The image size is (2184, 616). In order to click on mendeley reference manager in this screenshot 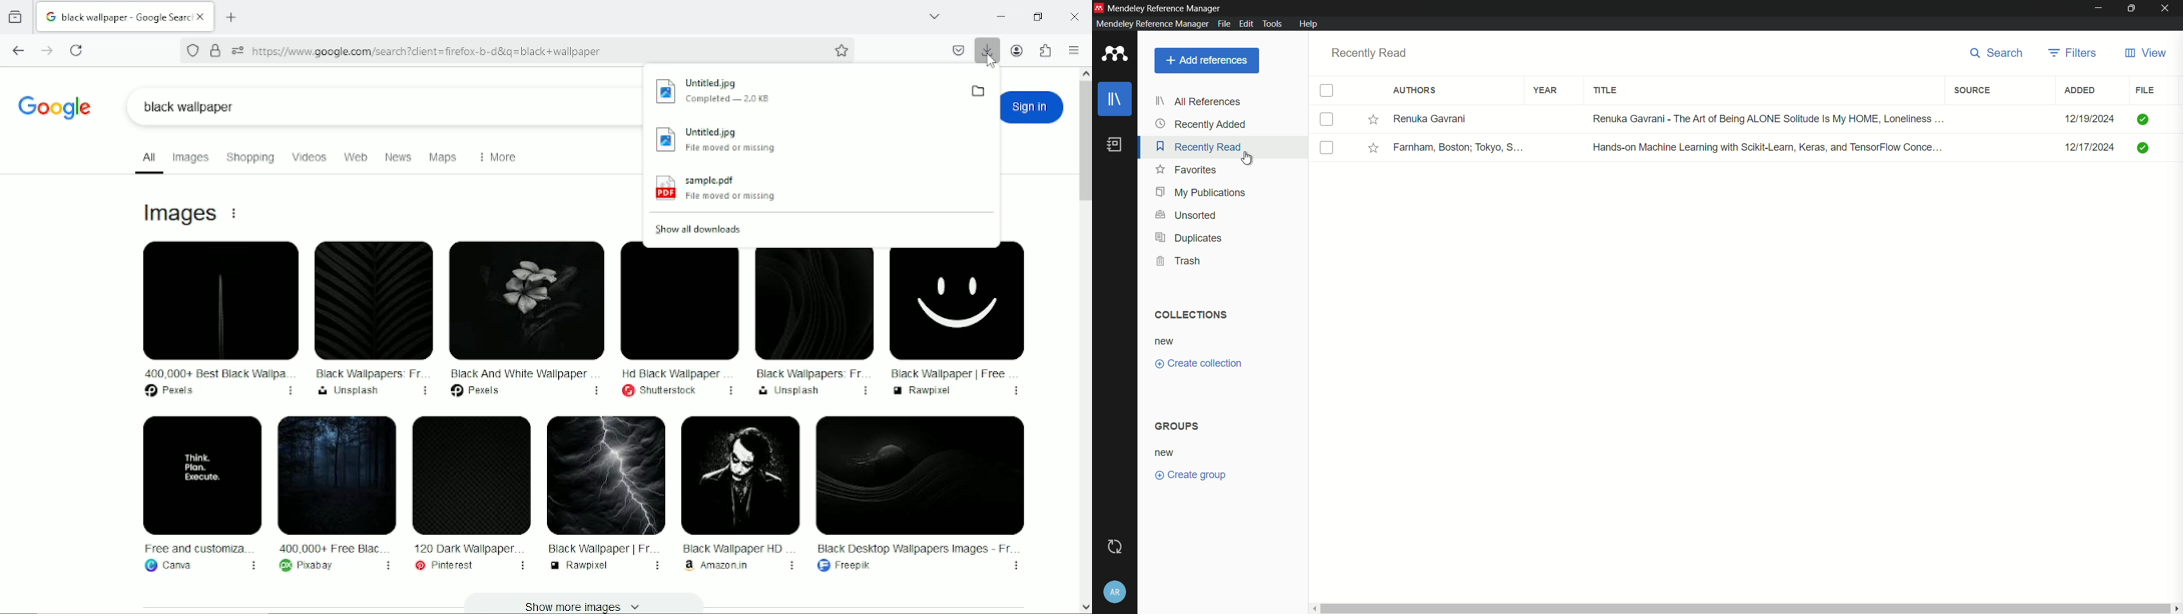, I will do `click(1151, 24)`.